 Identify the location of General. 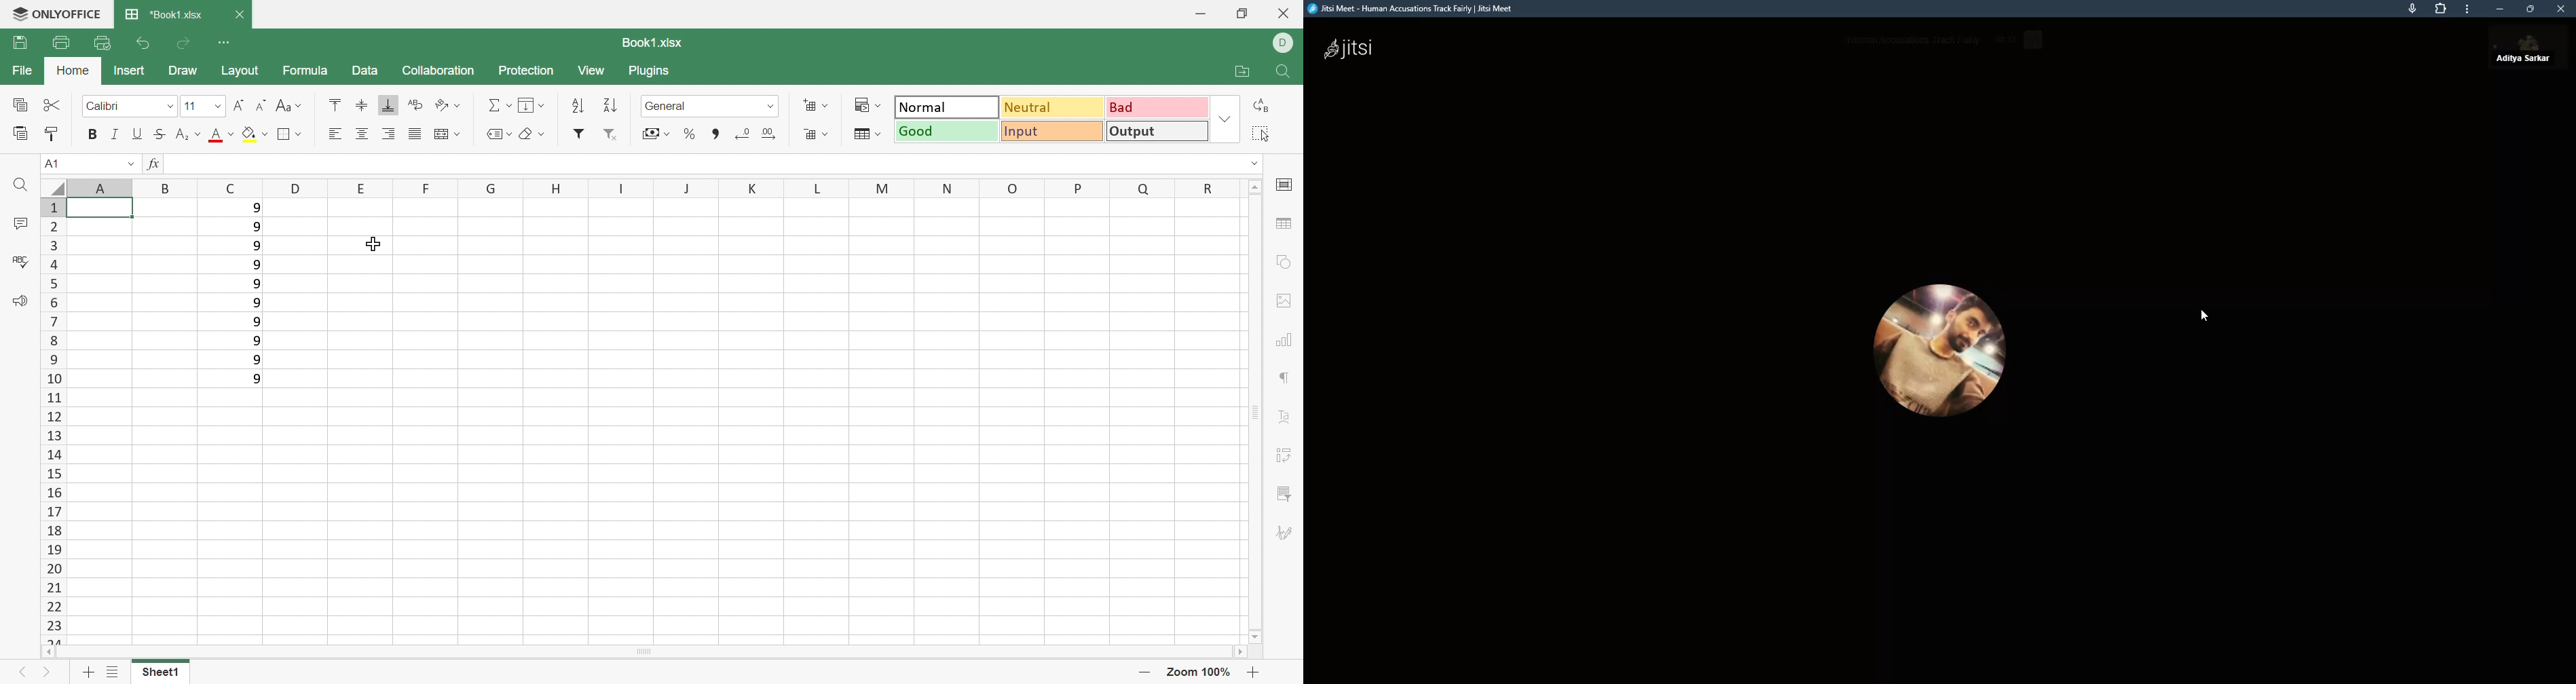
(665, 106).